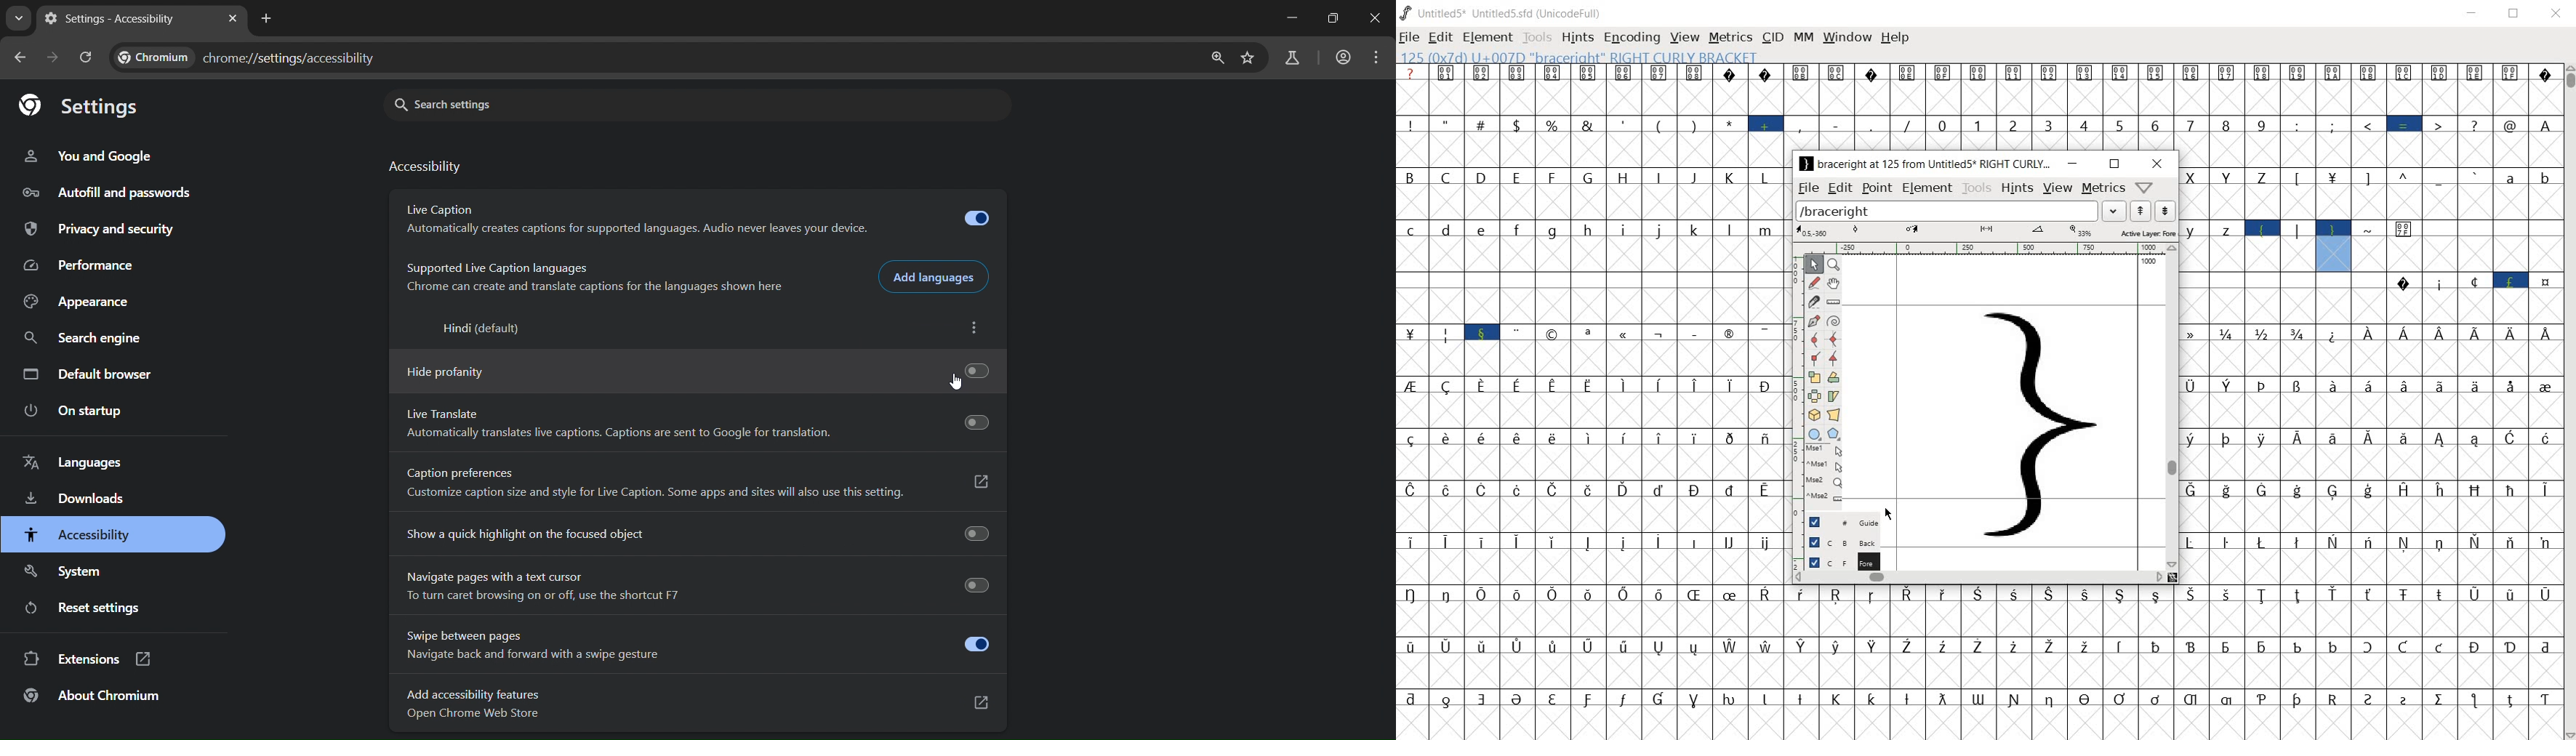 The width and height of the screenshot is (2576, 756). Describe the element at coordinates (2146, 188) in the screenshot. I see `Help/Window` at that location.